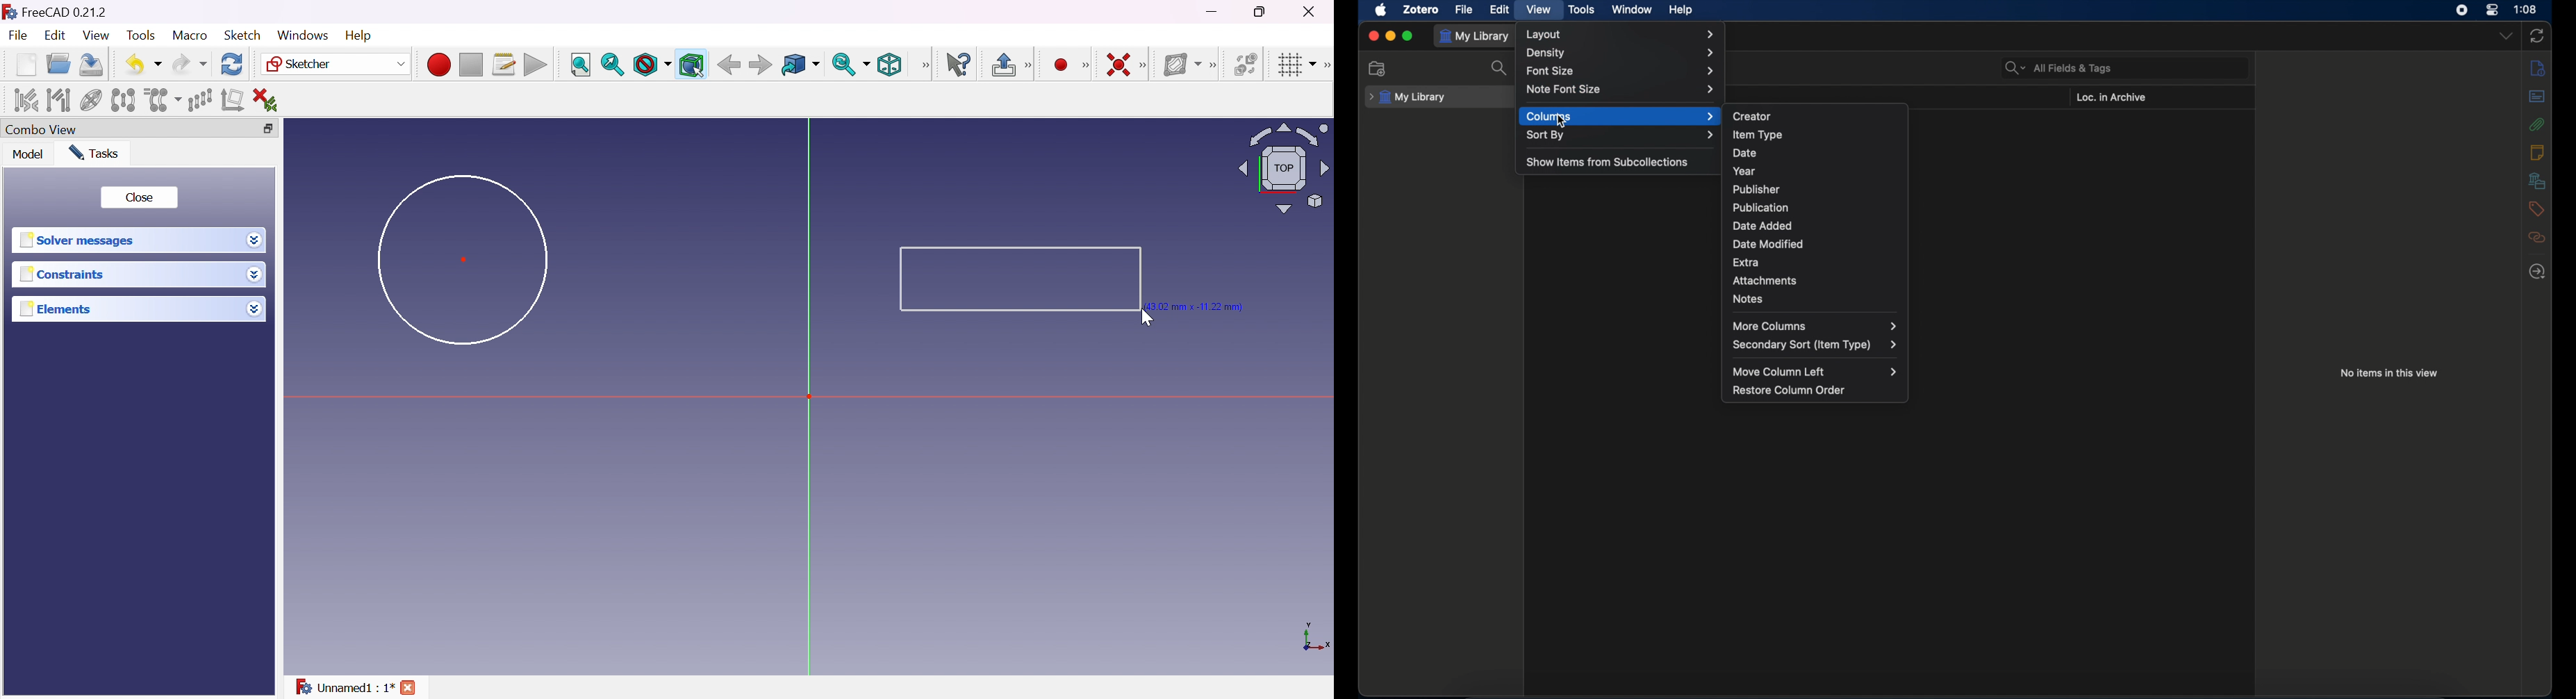 This screenshot has height=700, width=2576. I want to click on year, so click(1744, 171).